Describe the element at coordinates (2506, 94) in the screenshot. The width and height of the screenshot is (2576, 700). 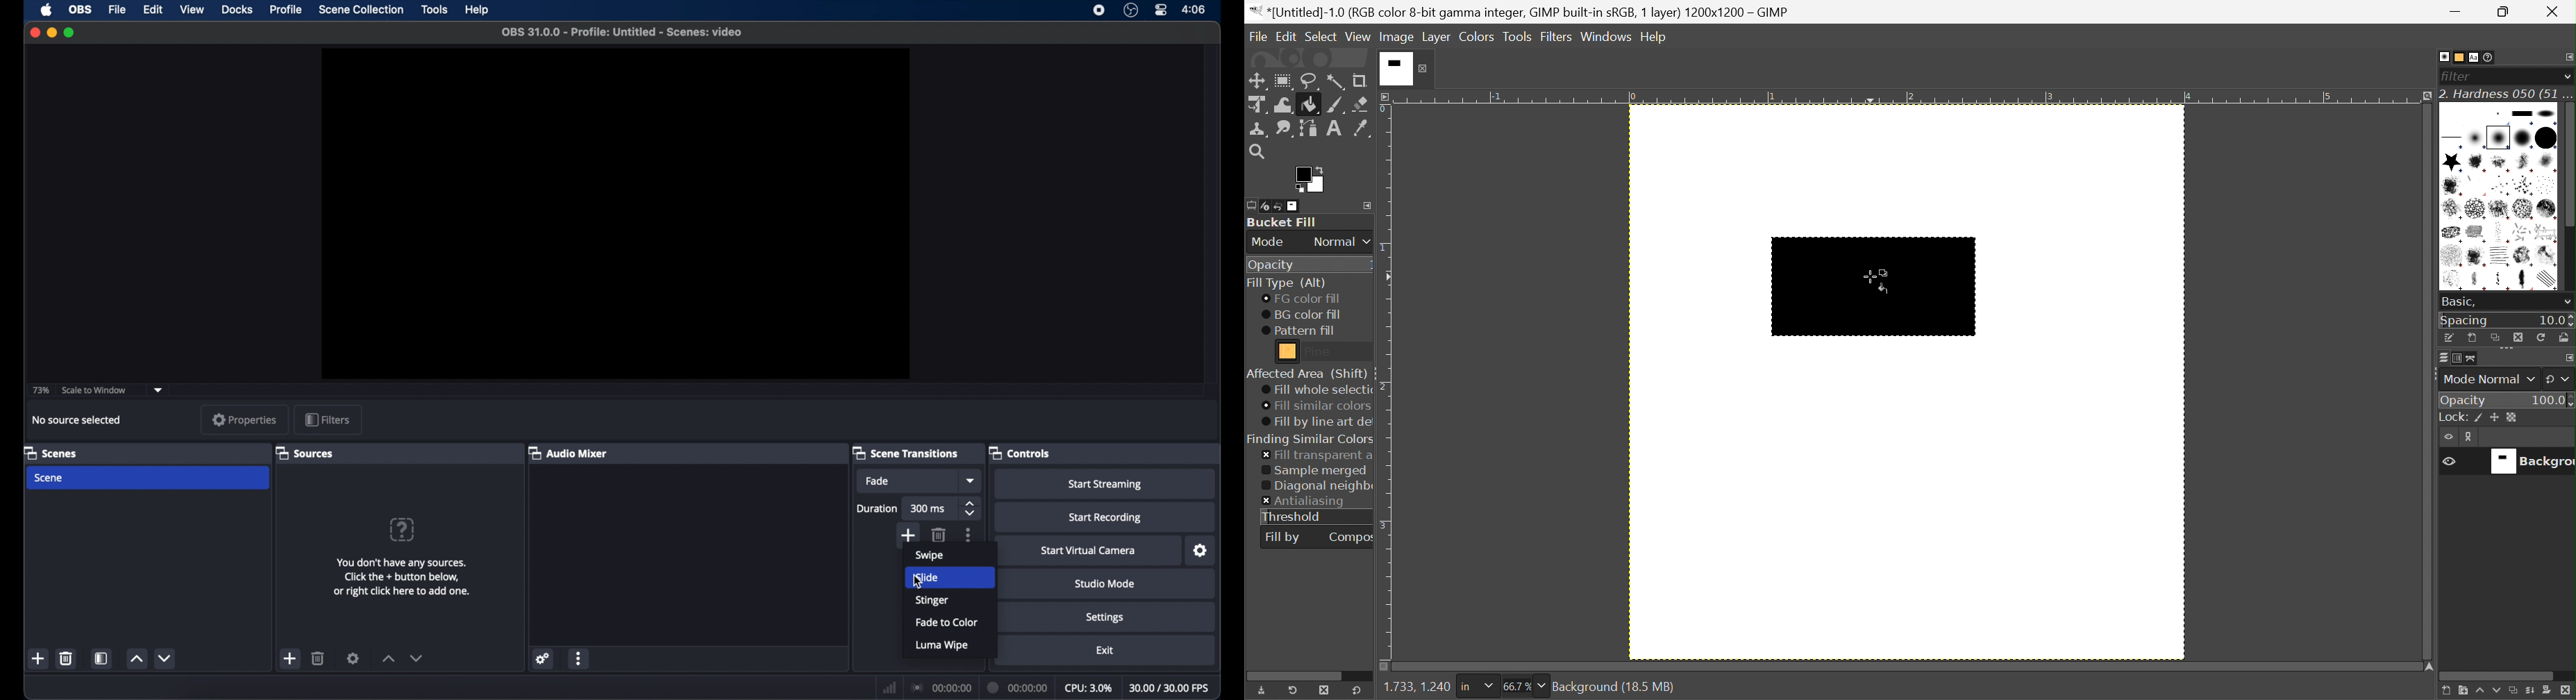
I see `2. Hardness 050 (51...` at that location.